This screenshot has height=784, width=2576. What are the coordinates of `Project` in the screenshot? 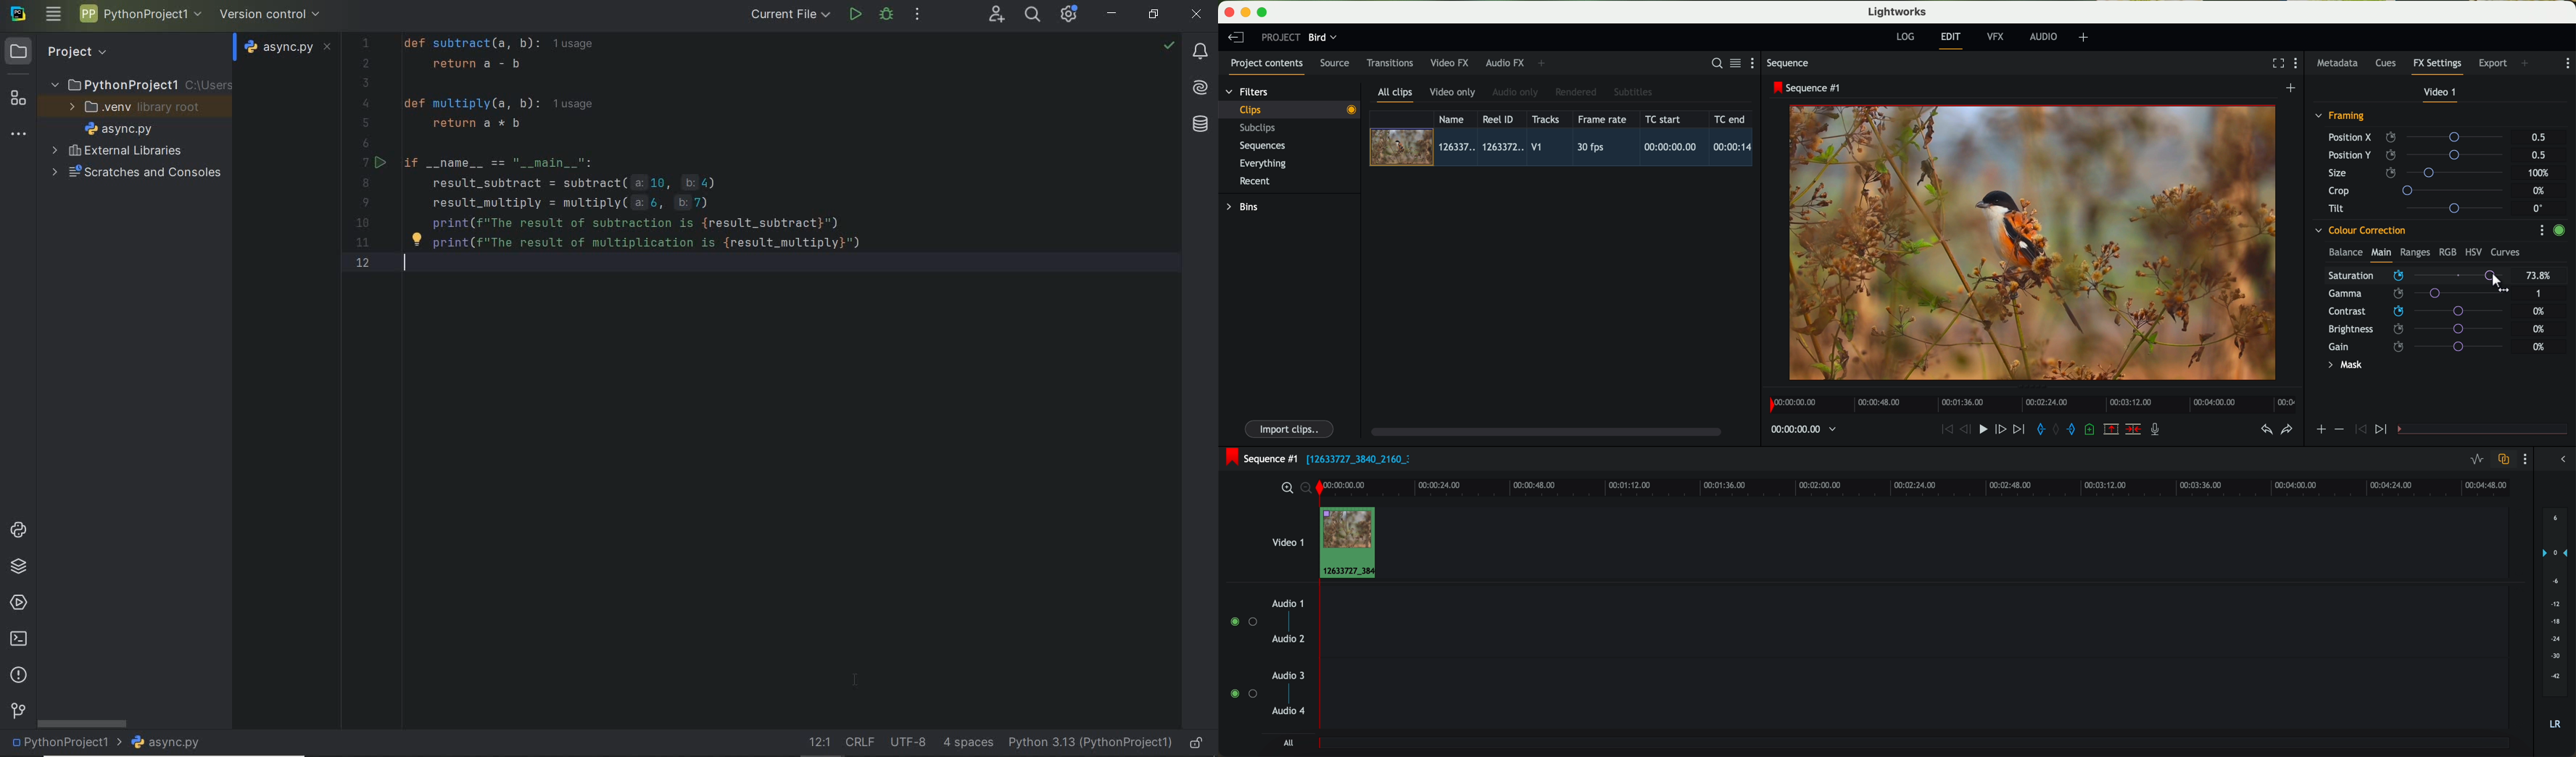 It's located at (65, 52).